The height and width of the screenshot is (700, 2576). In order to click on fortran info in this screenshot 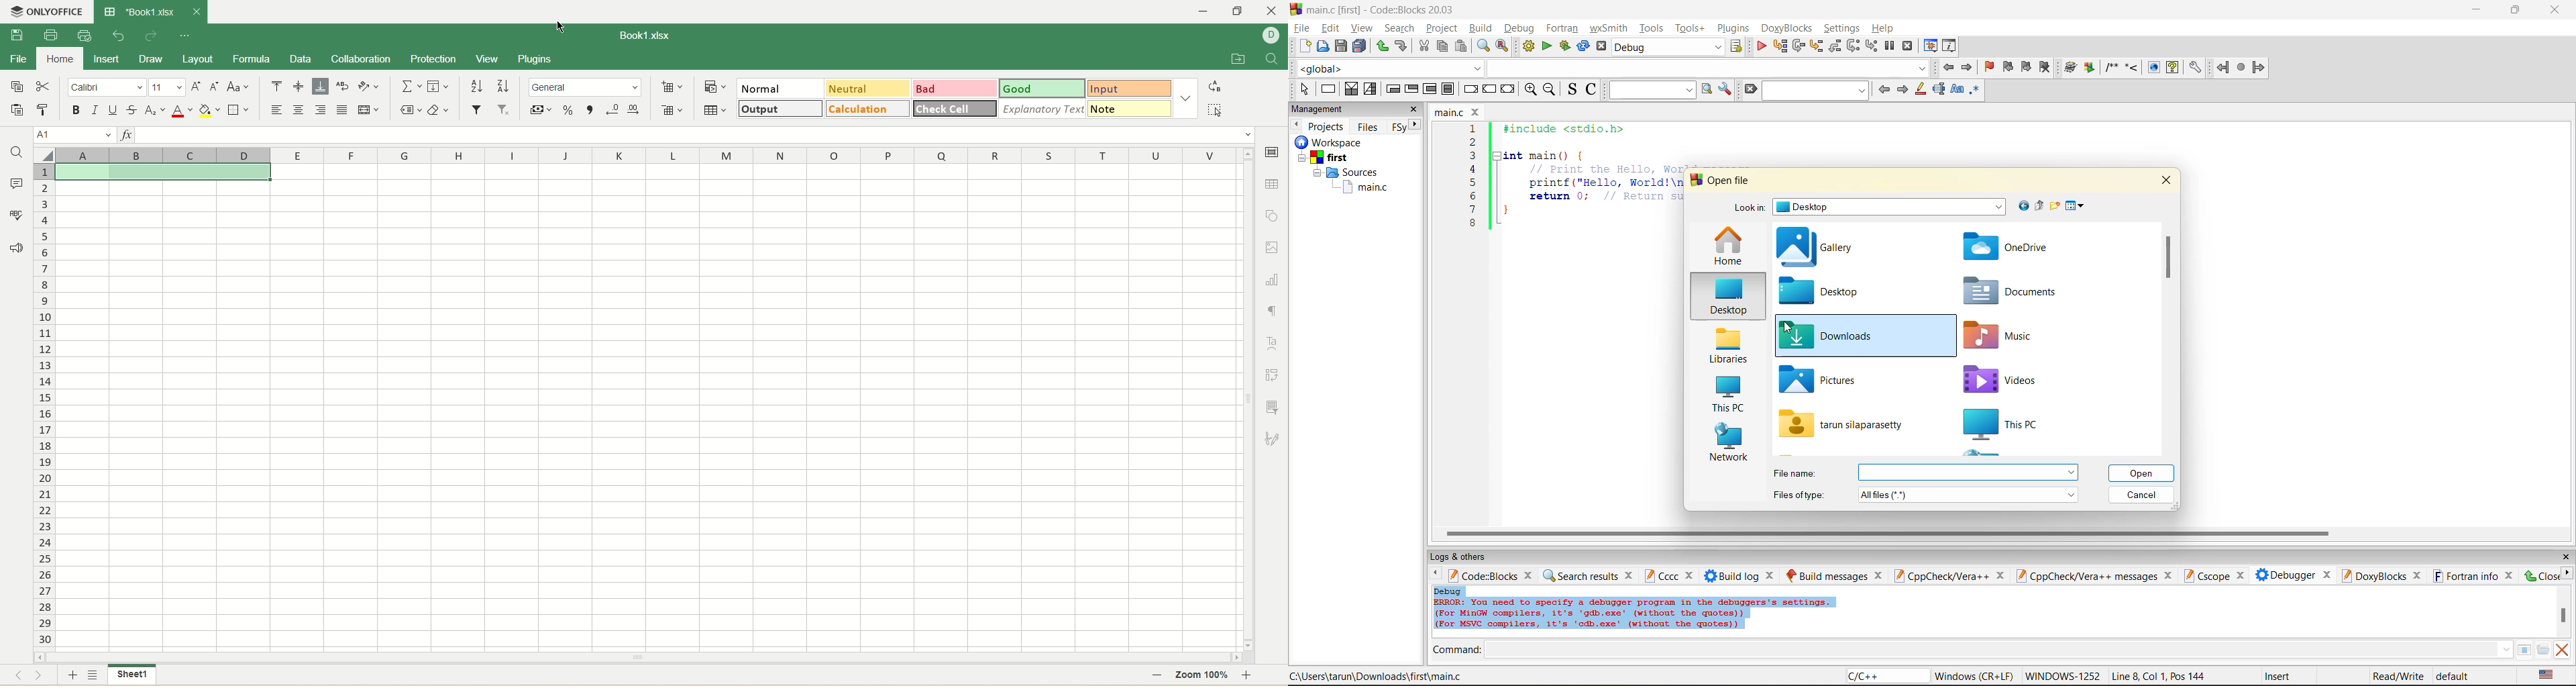, I will do `click(2466, 576)`.